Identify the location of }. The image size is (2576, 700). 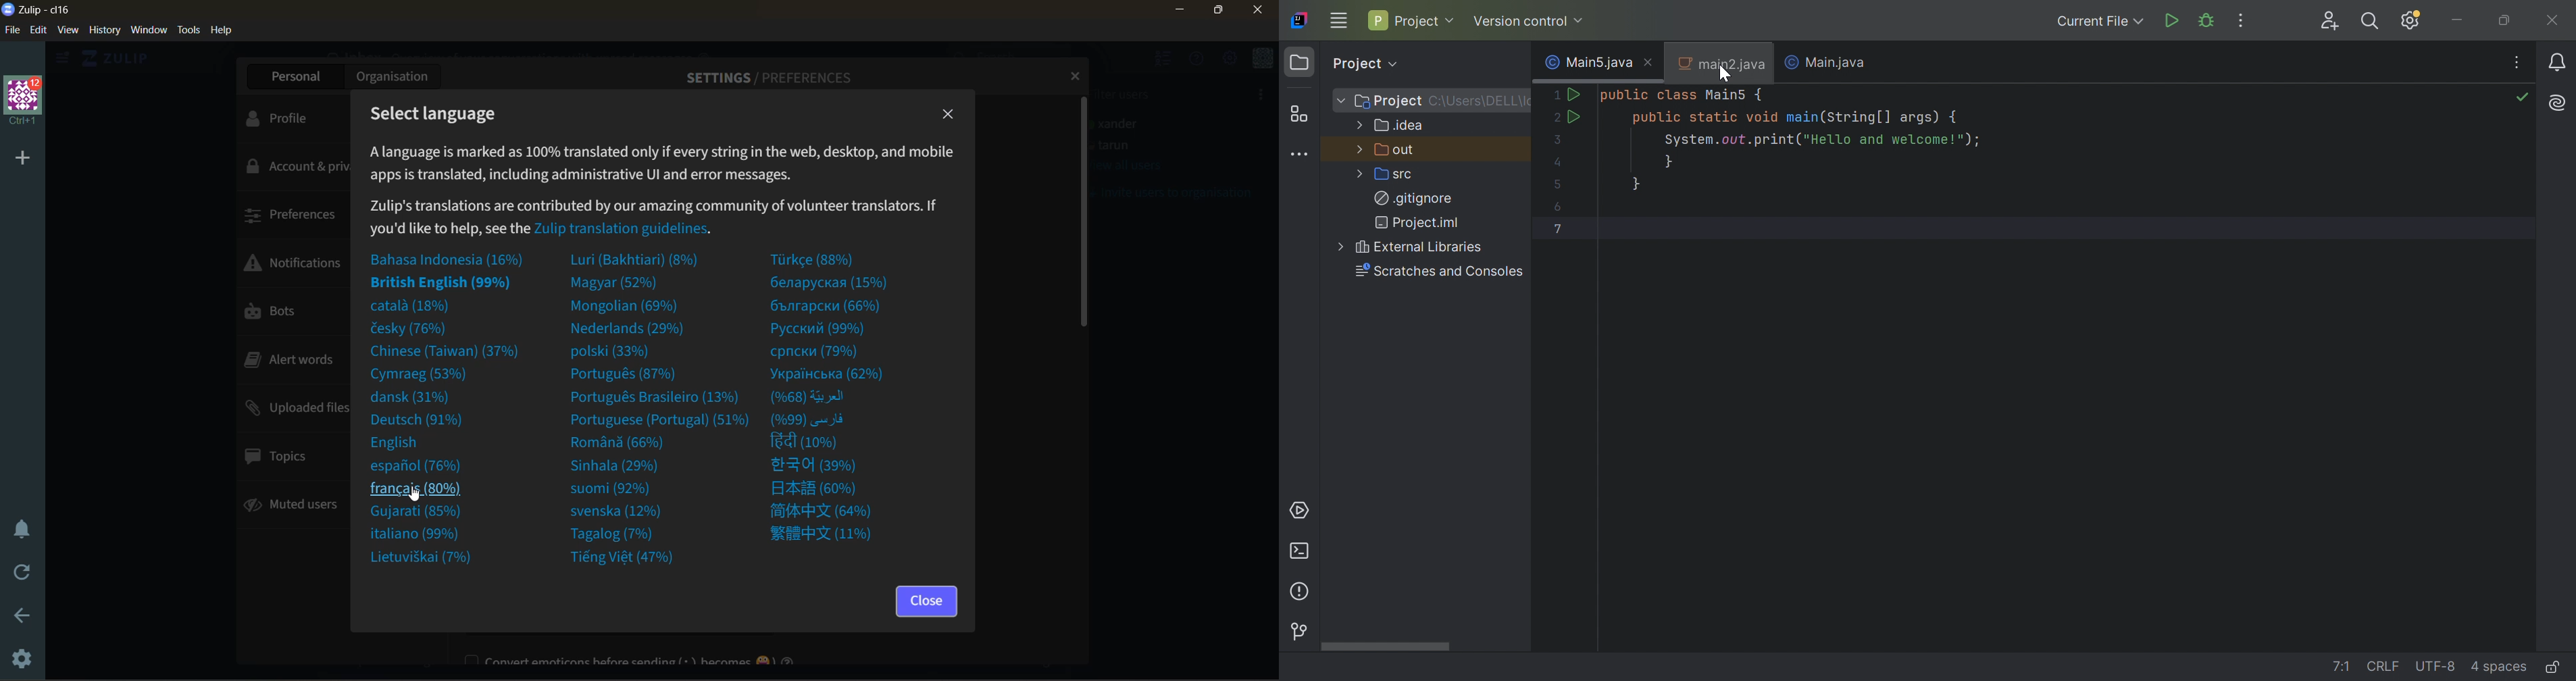
(1673, 161).